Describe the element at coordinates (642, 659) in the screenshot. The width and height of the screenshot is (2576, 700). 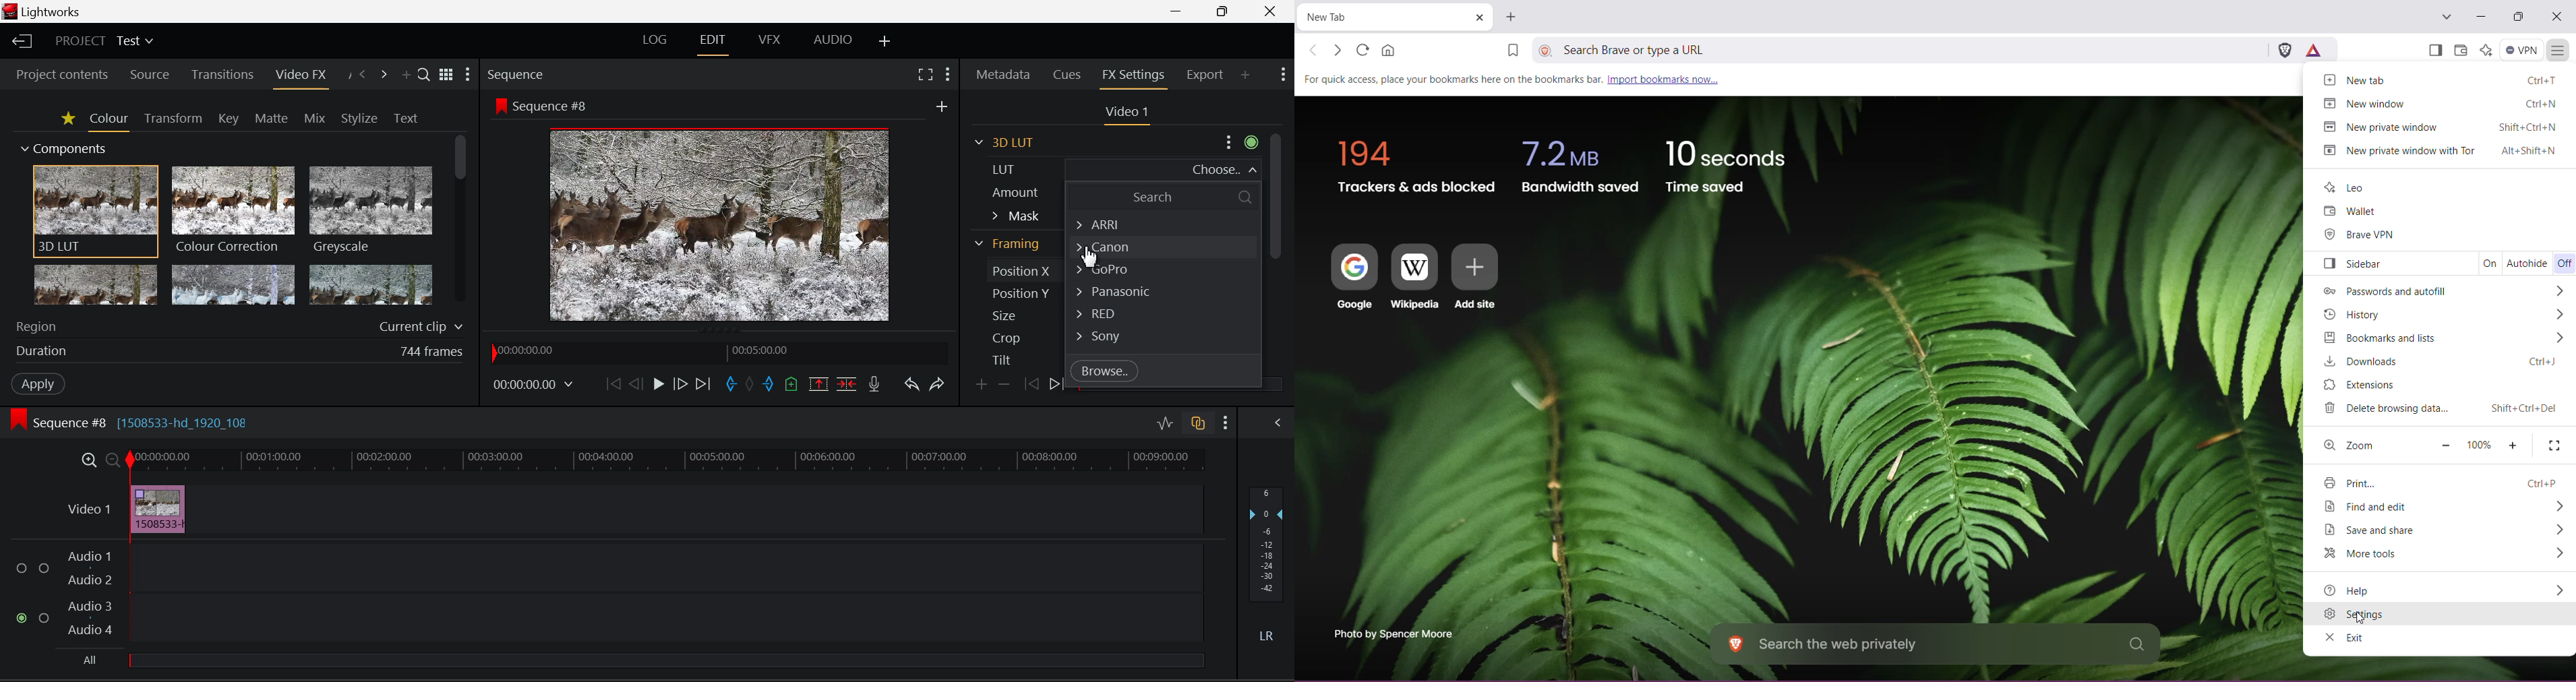
I see `All` at that location.